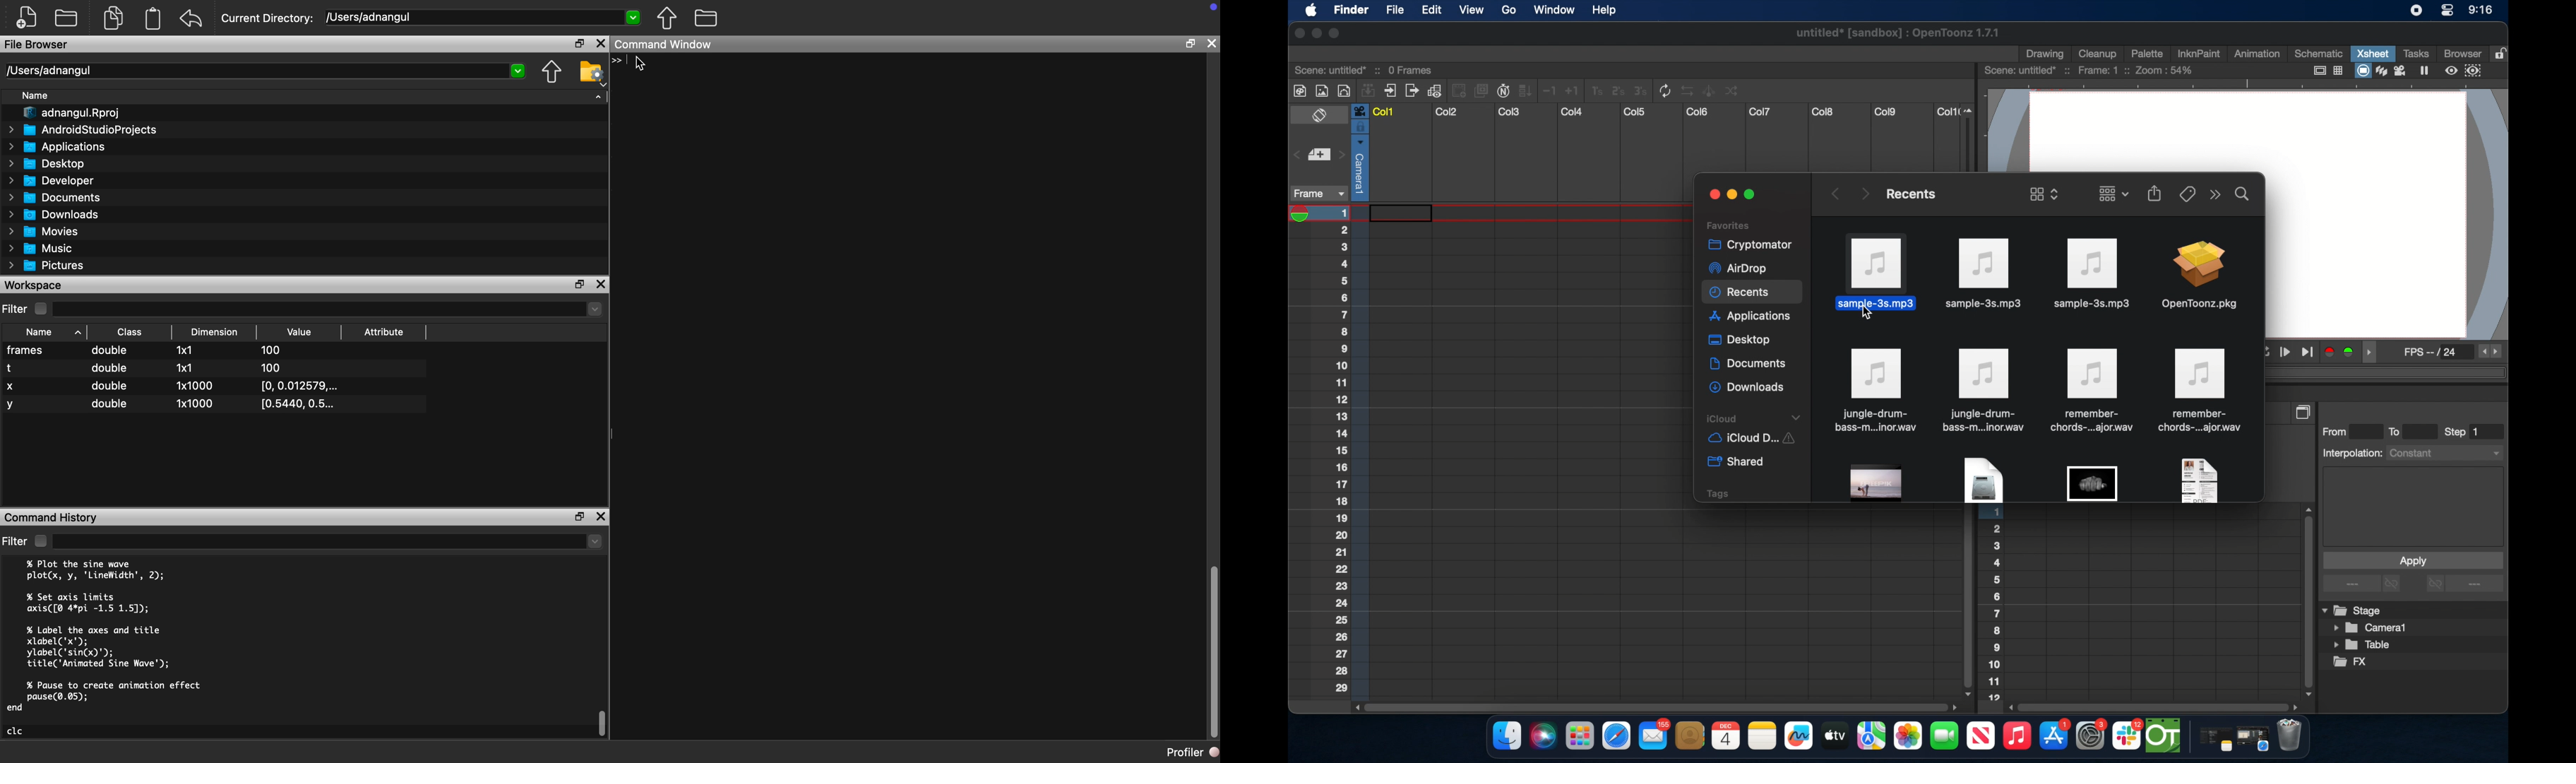 This screenshot has height=784, width=2576. I want to click on close, so click(1712, 194).